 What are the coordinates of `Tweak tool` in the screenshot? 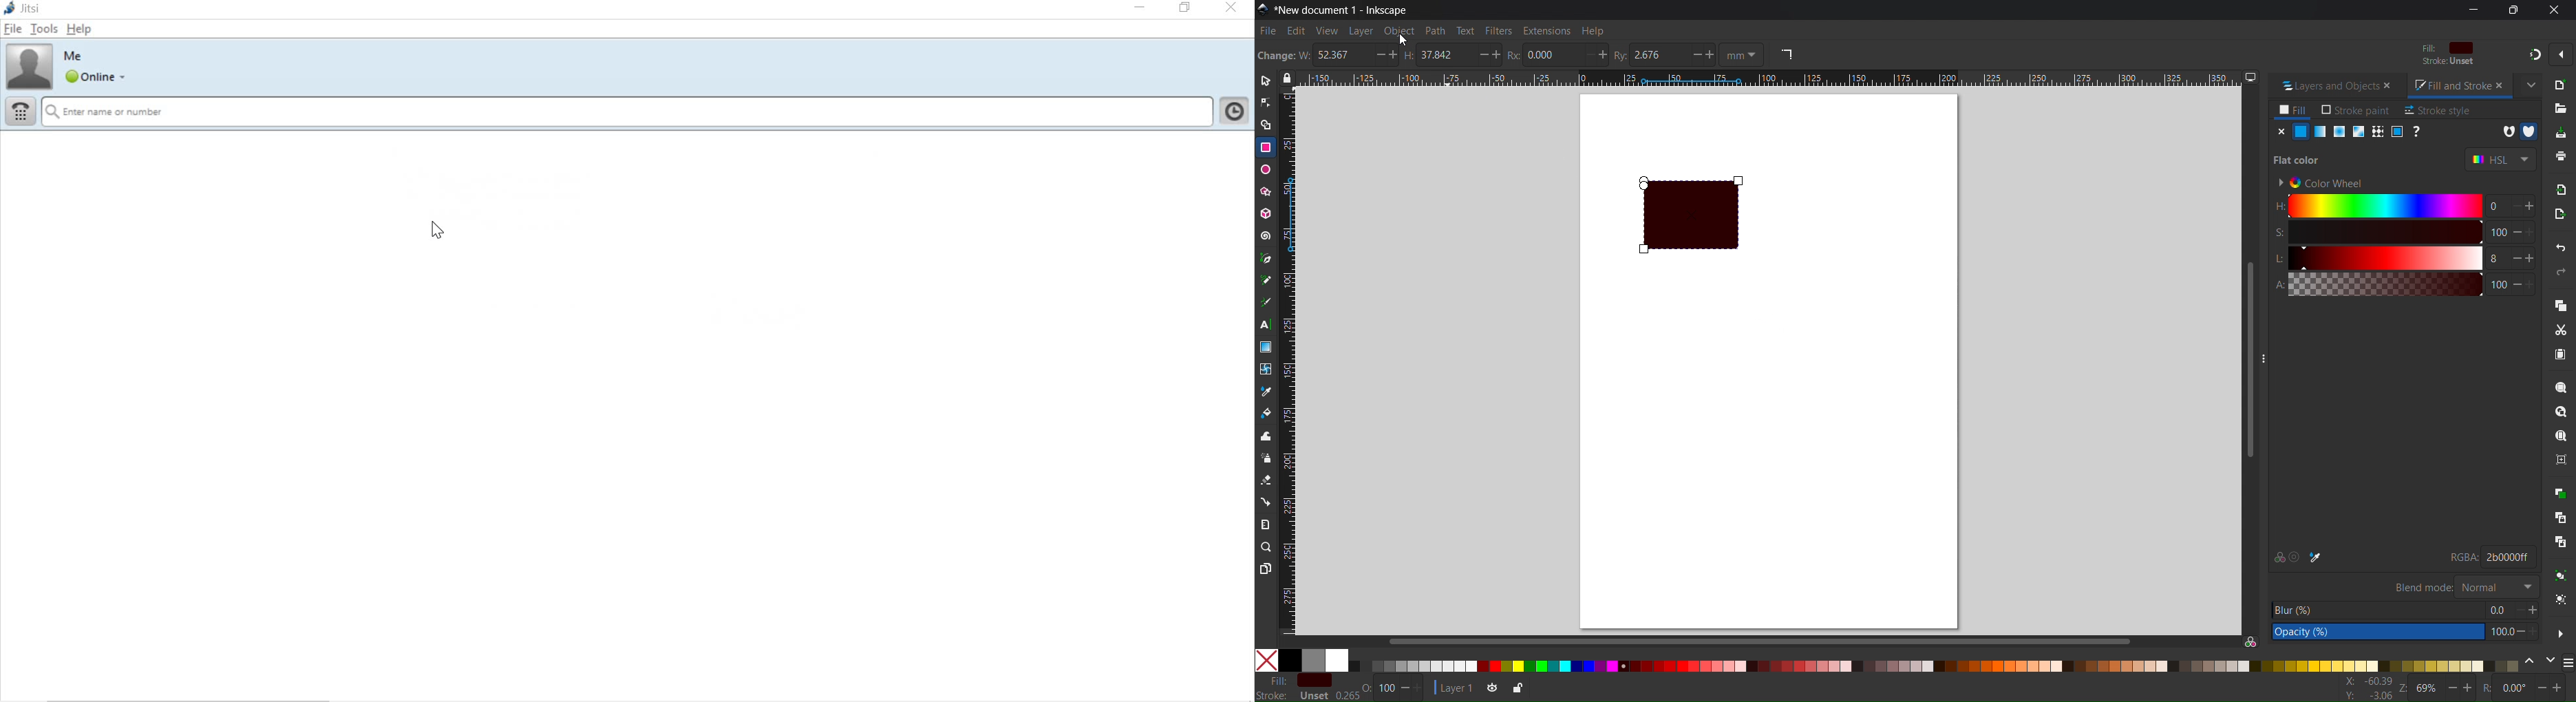 It's located at (1266, 436).